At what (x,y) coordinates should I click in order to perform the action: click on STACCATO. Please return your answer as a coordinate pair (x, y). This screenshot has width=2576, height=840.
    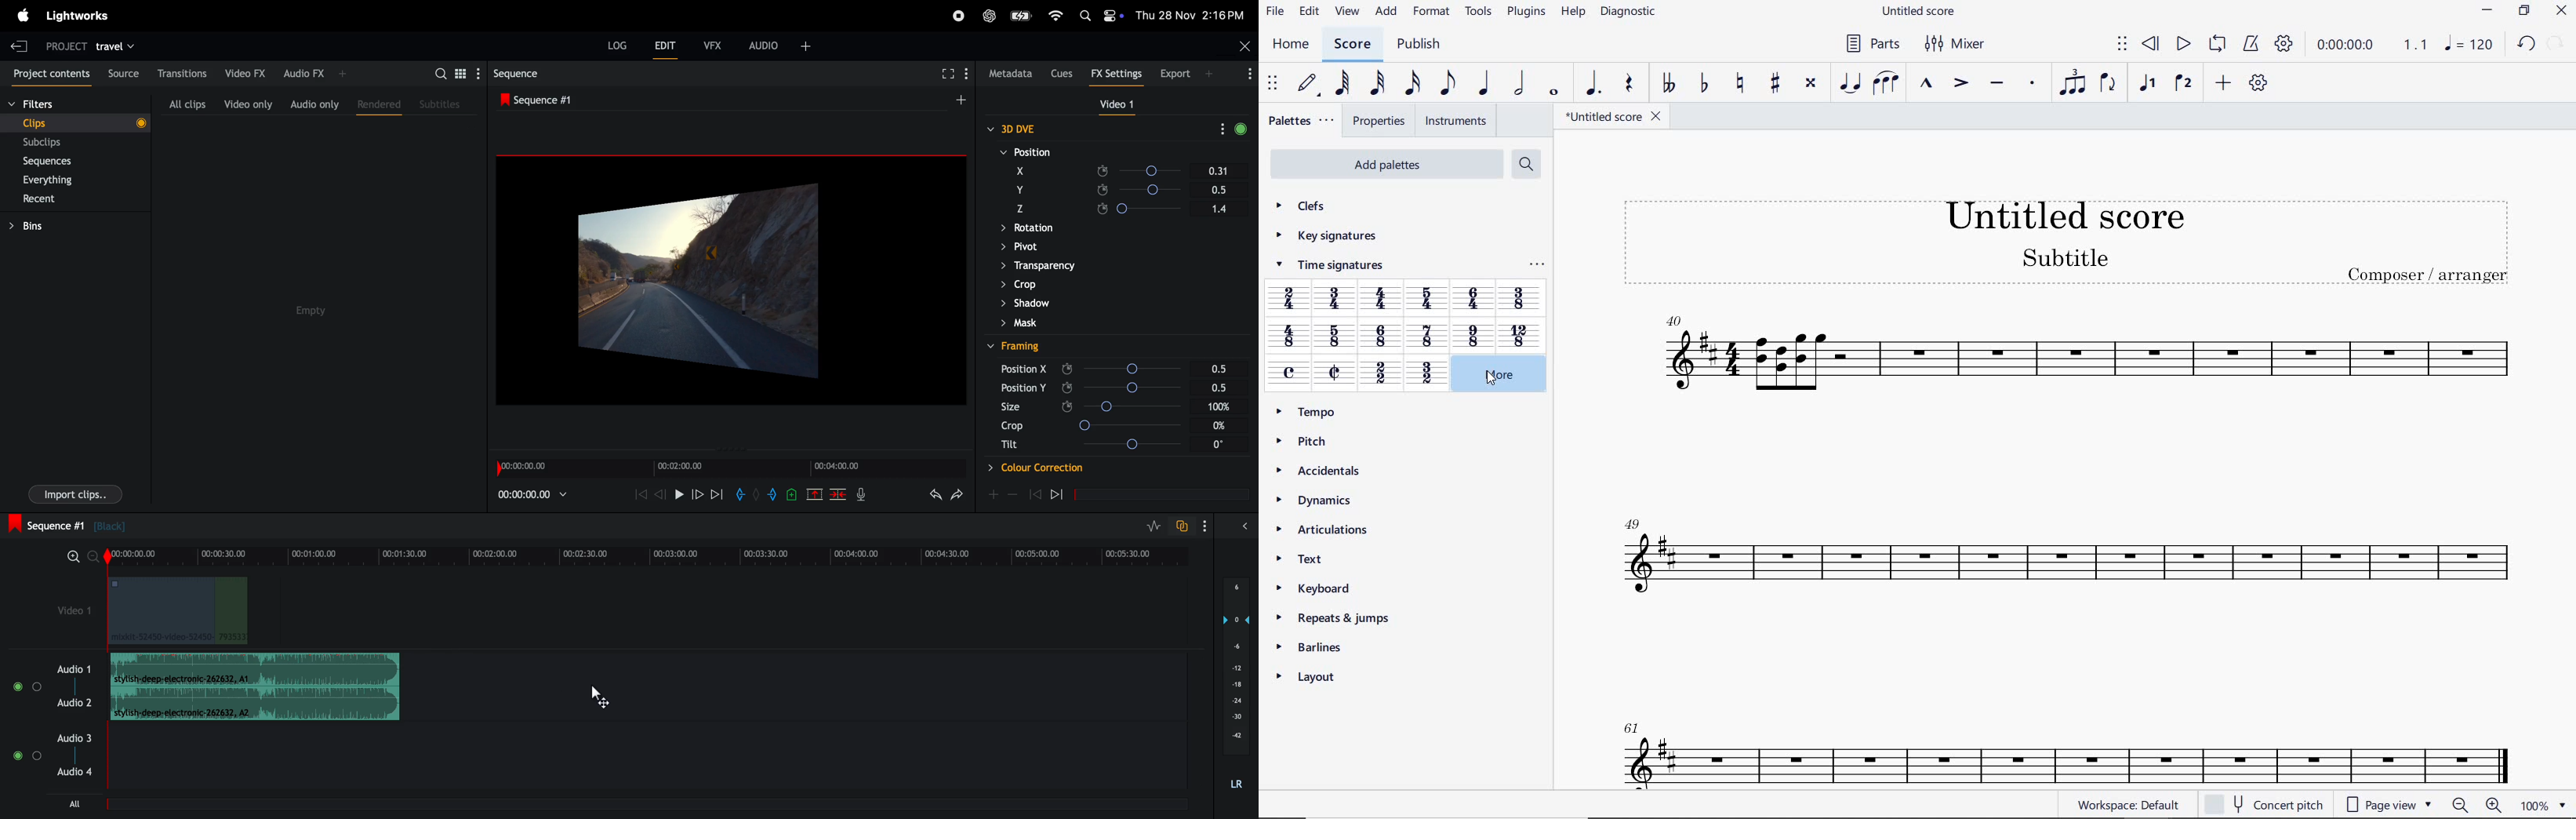
    Looking at the image, I should click on (2033, 85).